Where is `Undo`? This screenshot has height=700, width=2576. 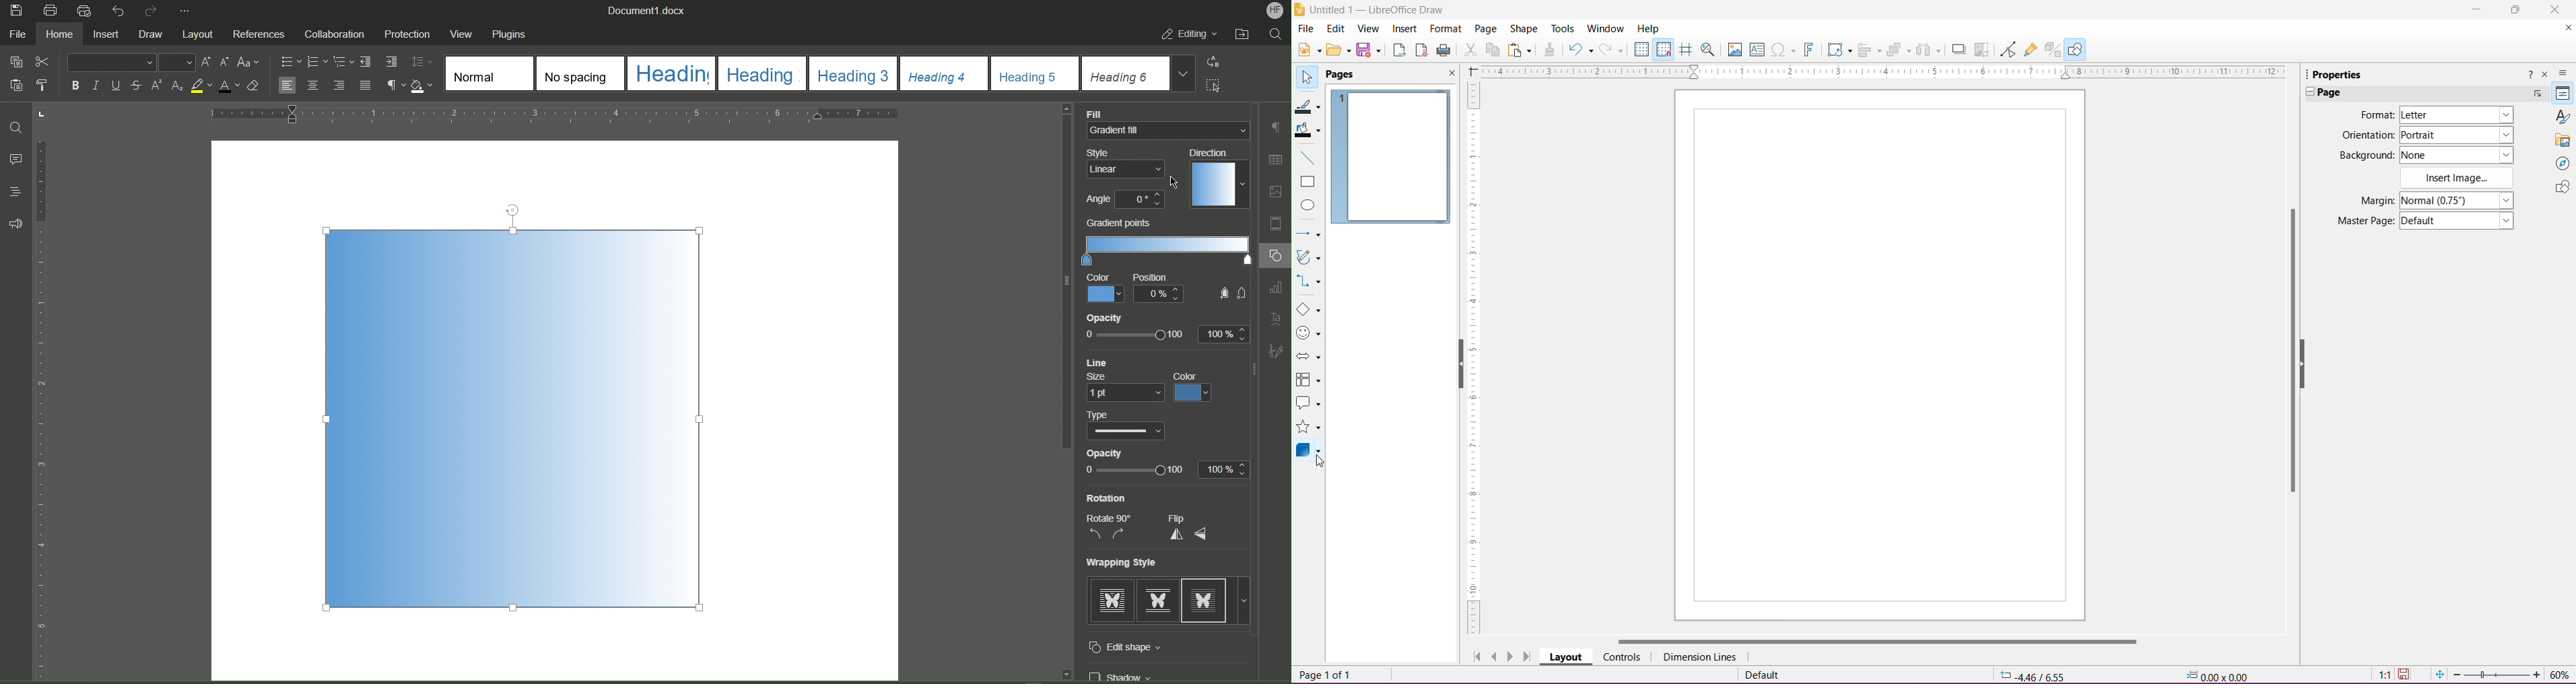 Undo is located at coordinates (1581, 51).